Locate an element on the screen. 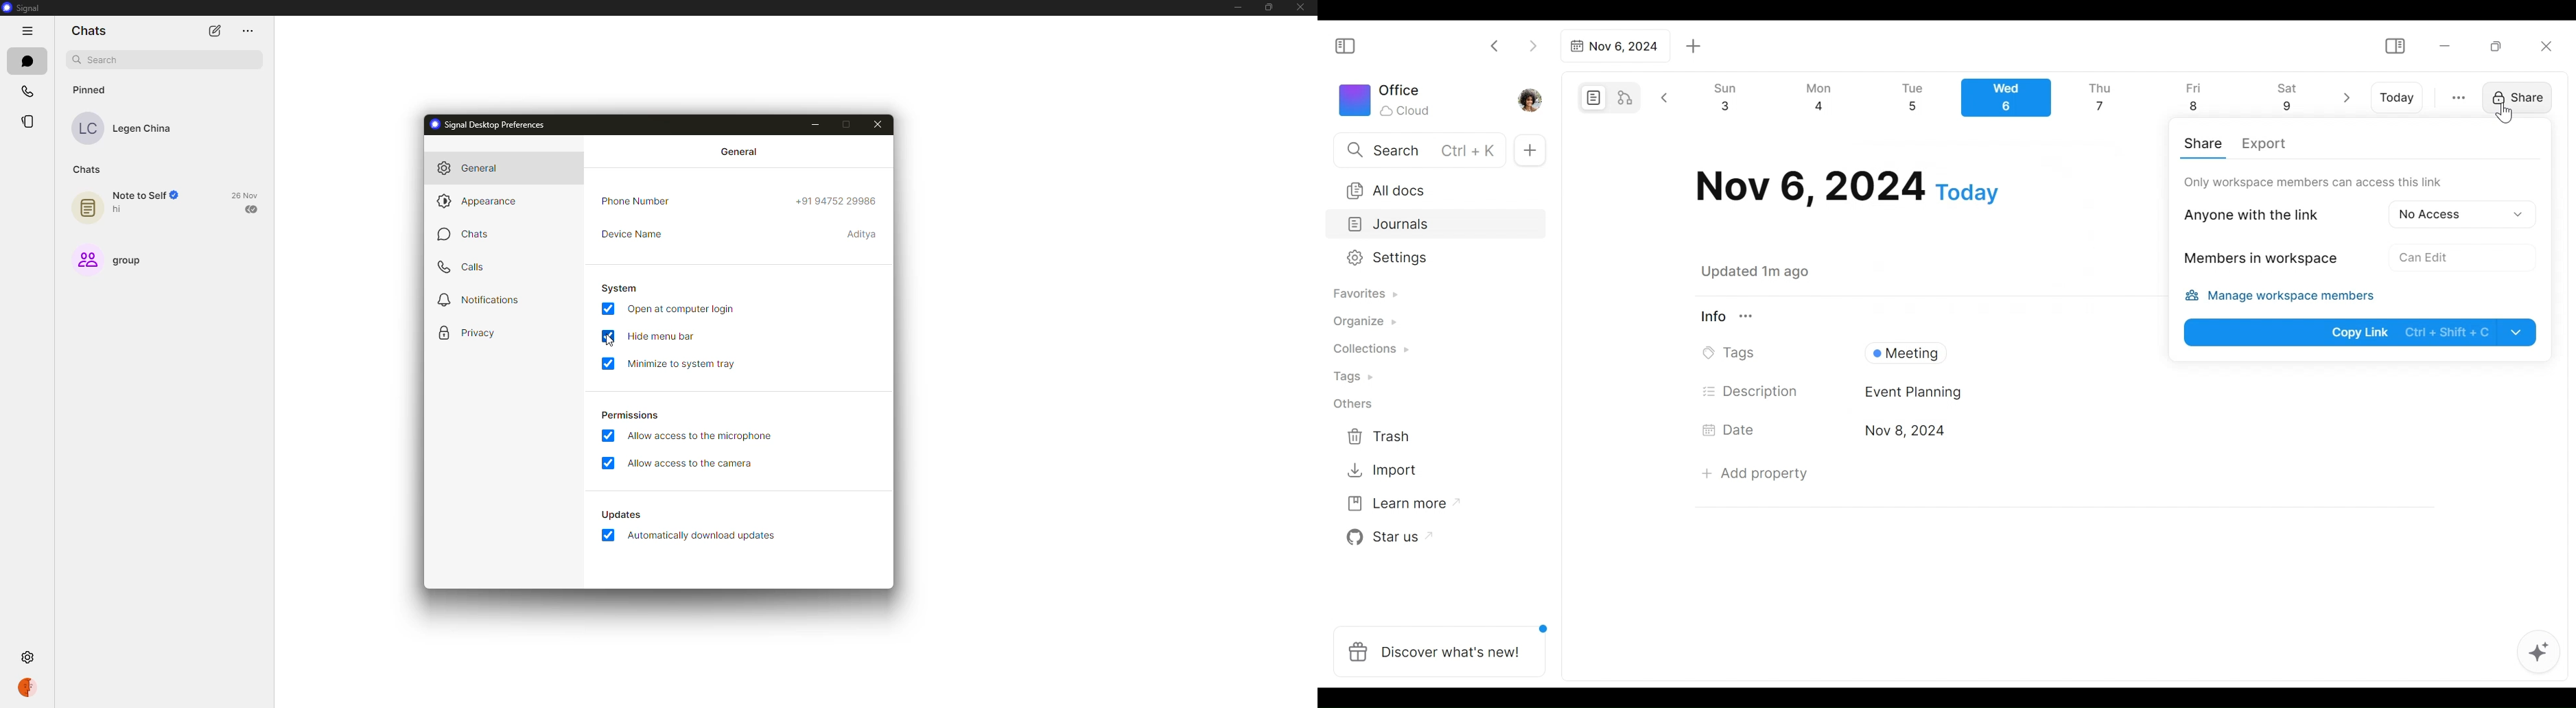  Date is located at coordinates (1733, 429).